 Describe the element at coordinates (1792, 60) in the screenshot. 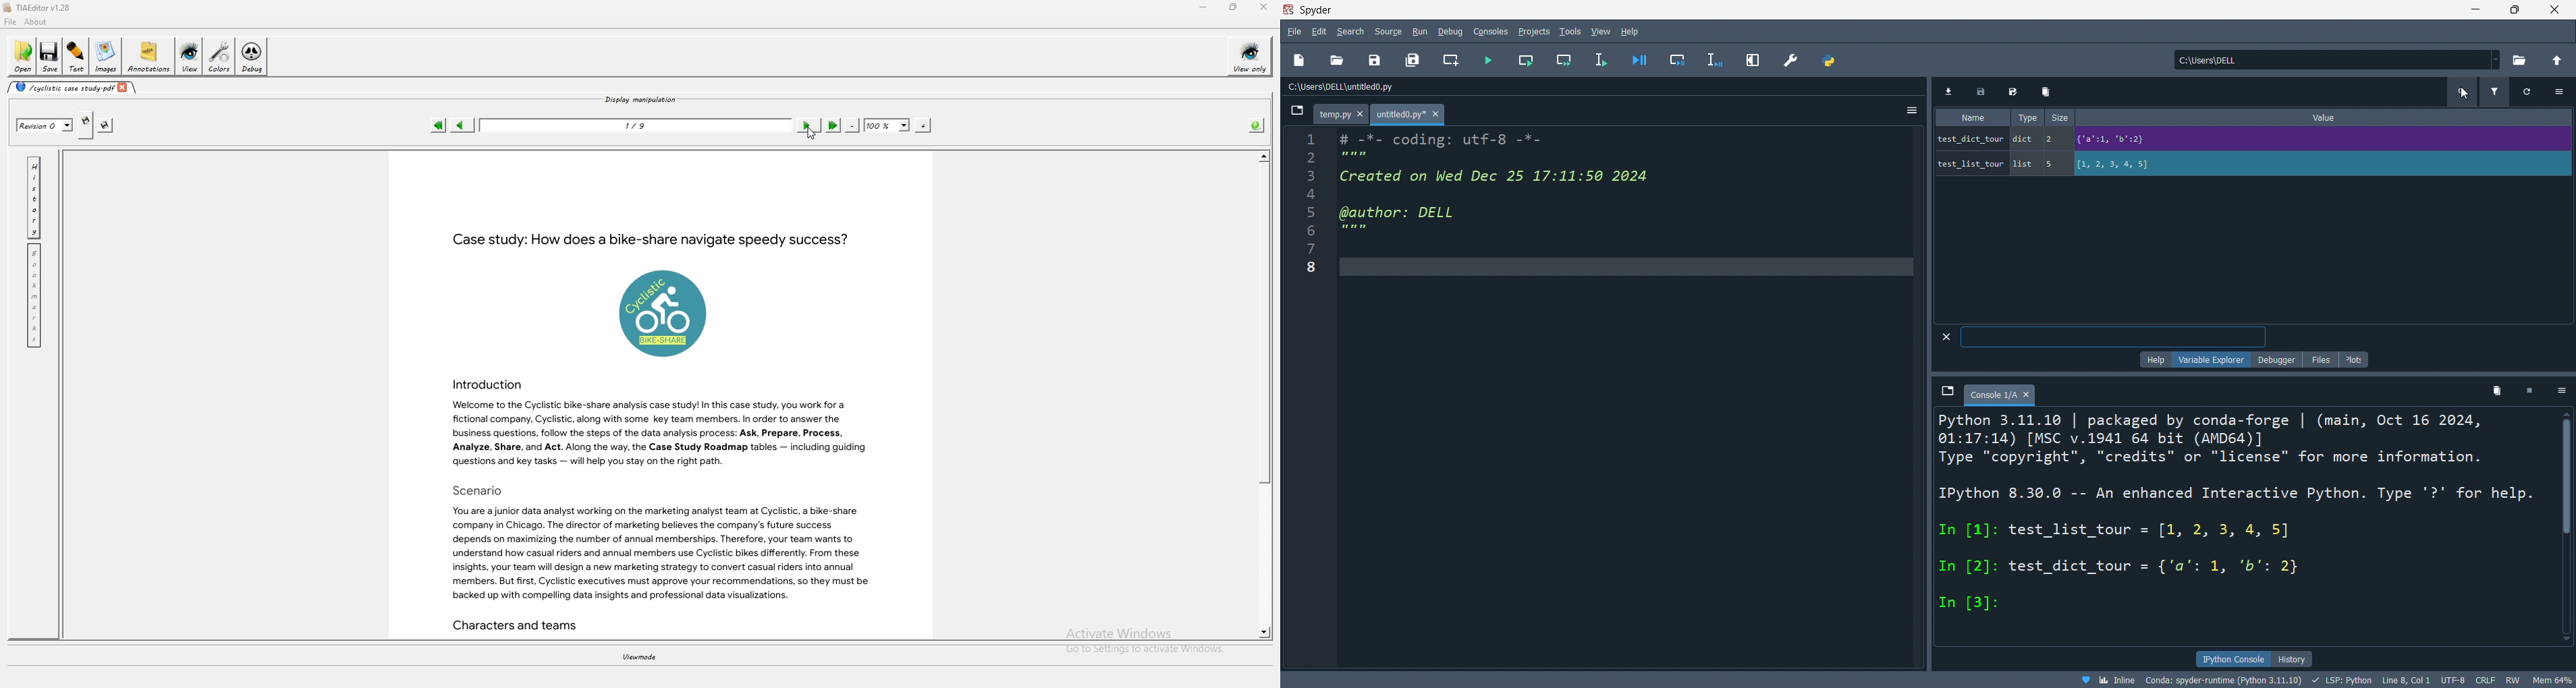

I see `preferenc` at that location.